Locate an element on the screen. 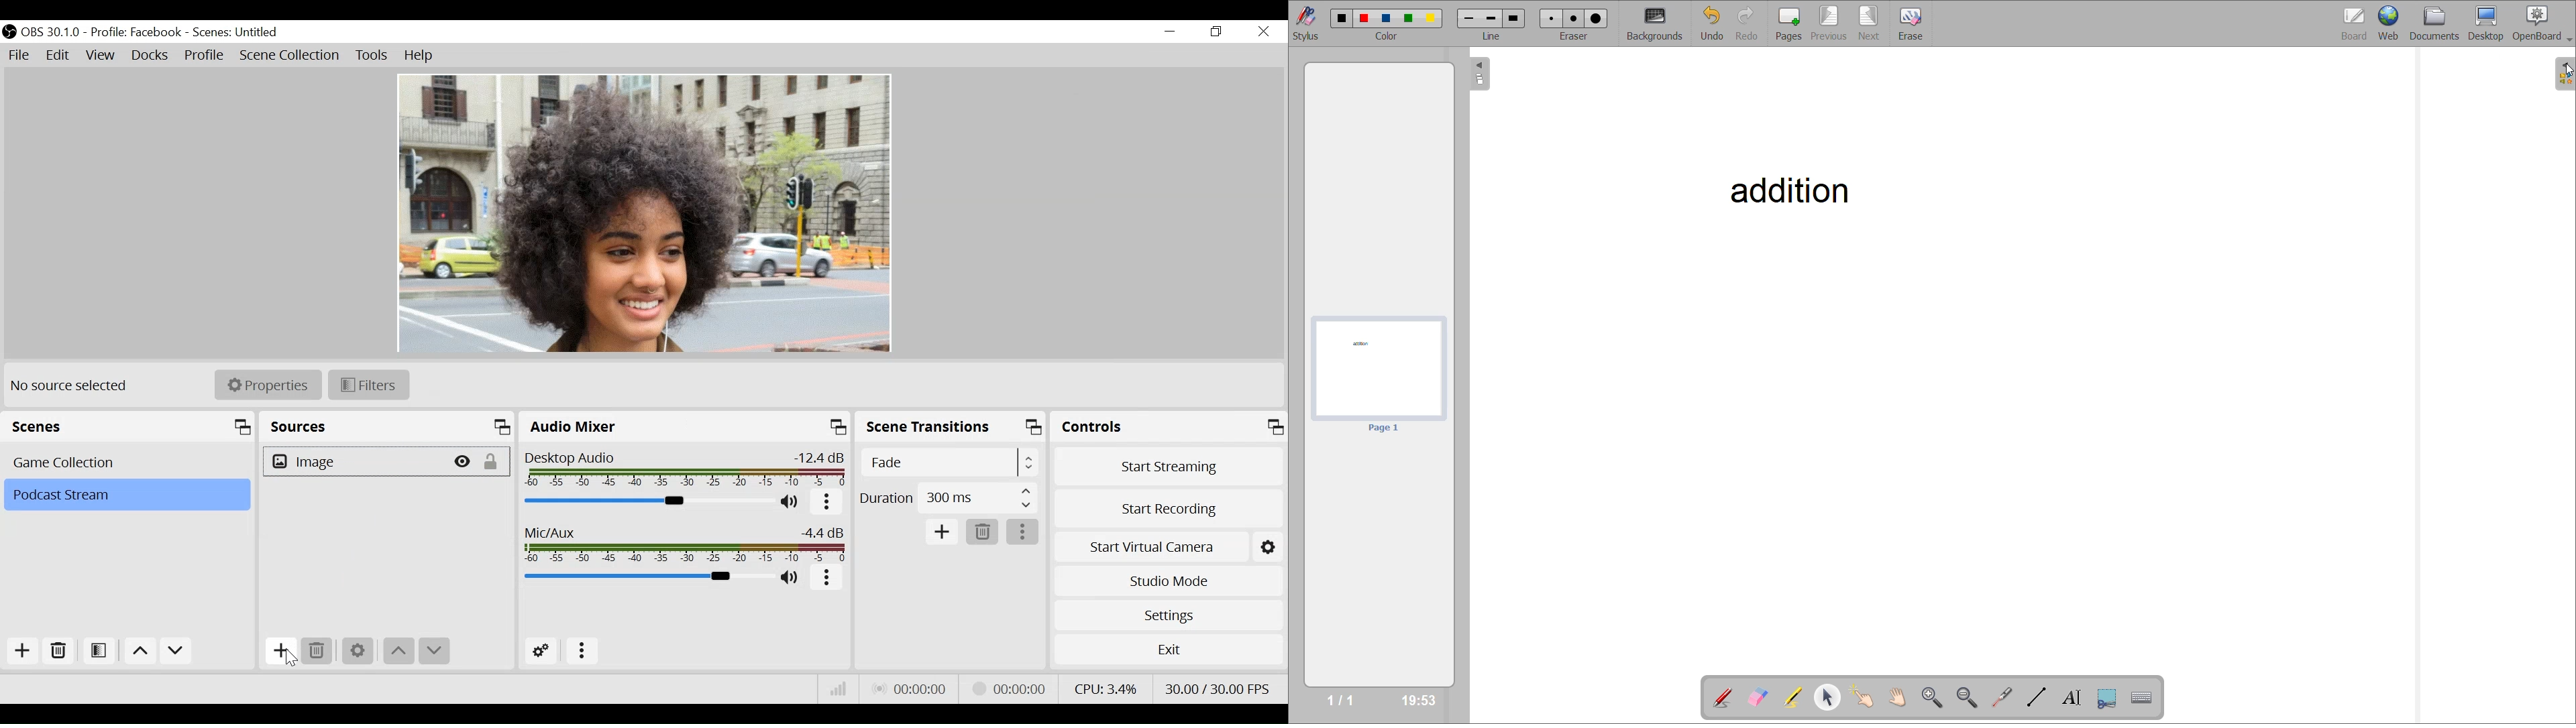 The height and width of the screenshot is (728, 2576). Image is located at coordinates (355, 461).